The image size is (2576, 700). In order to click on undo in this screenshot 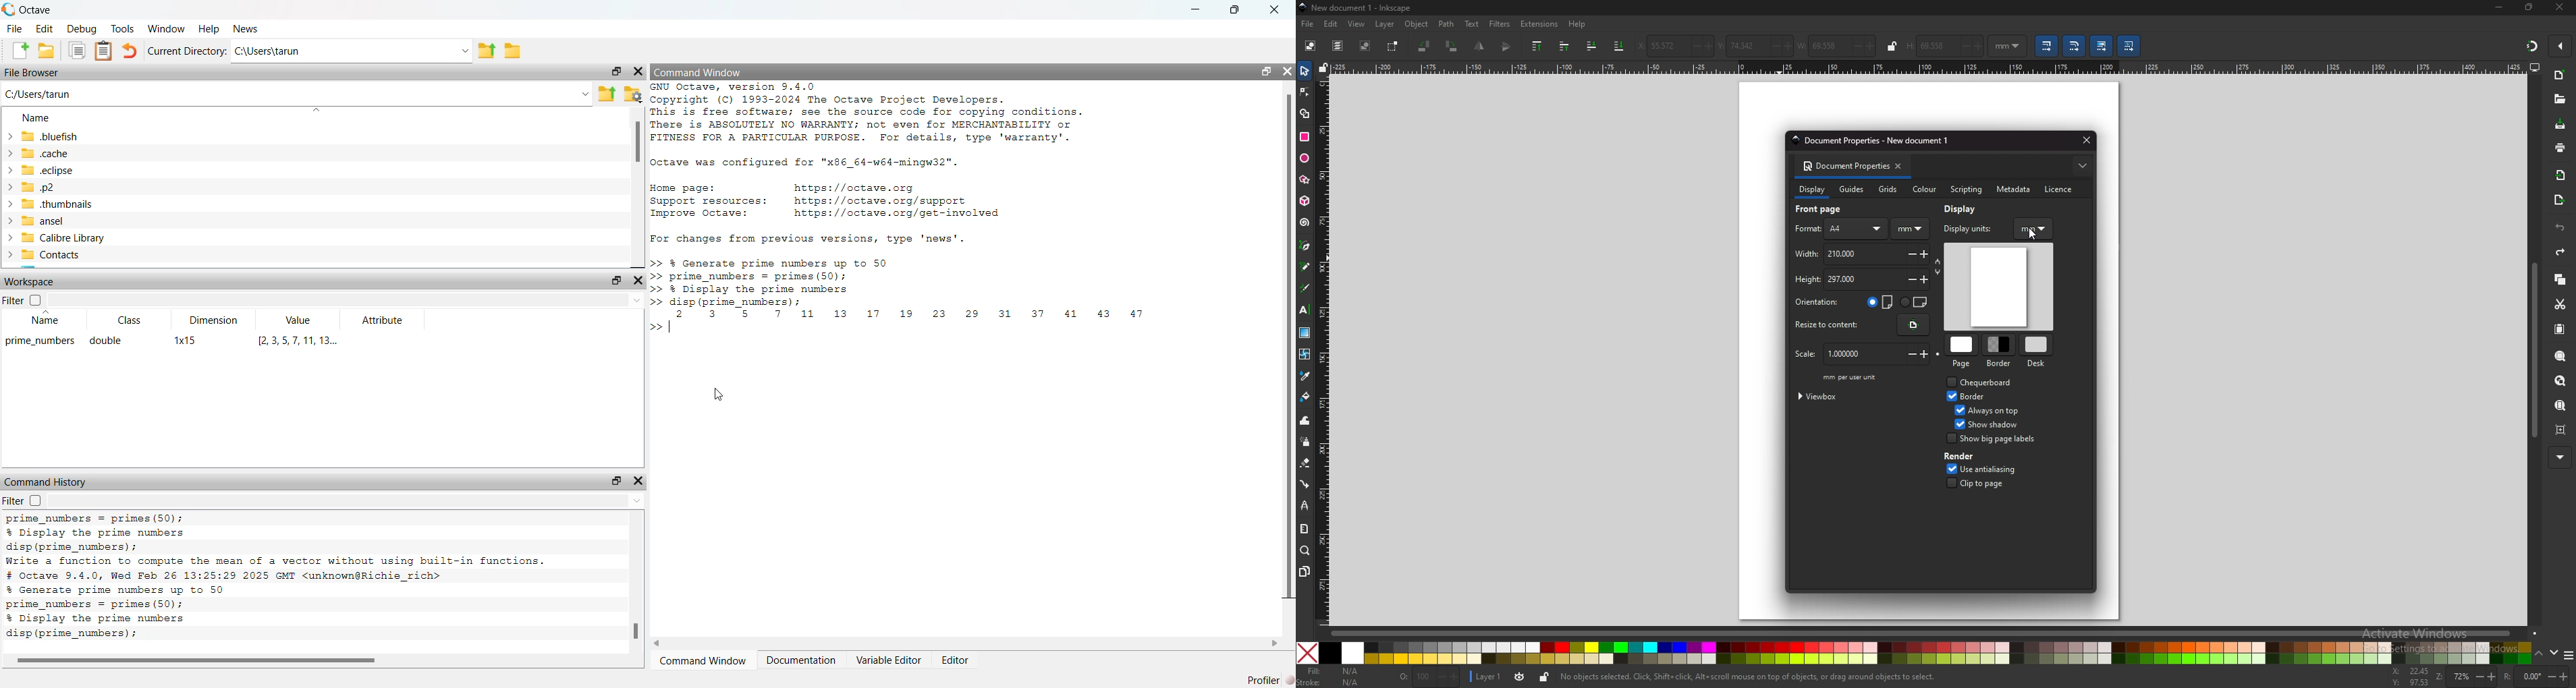, I will do `click(131, 51)`.